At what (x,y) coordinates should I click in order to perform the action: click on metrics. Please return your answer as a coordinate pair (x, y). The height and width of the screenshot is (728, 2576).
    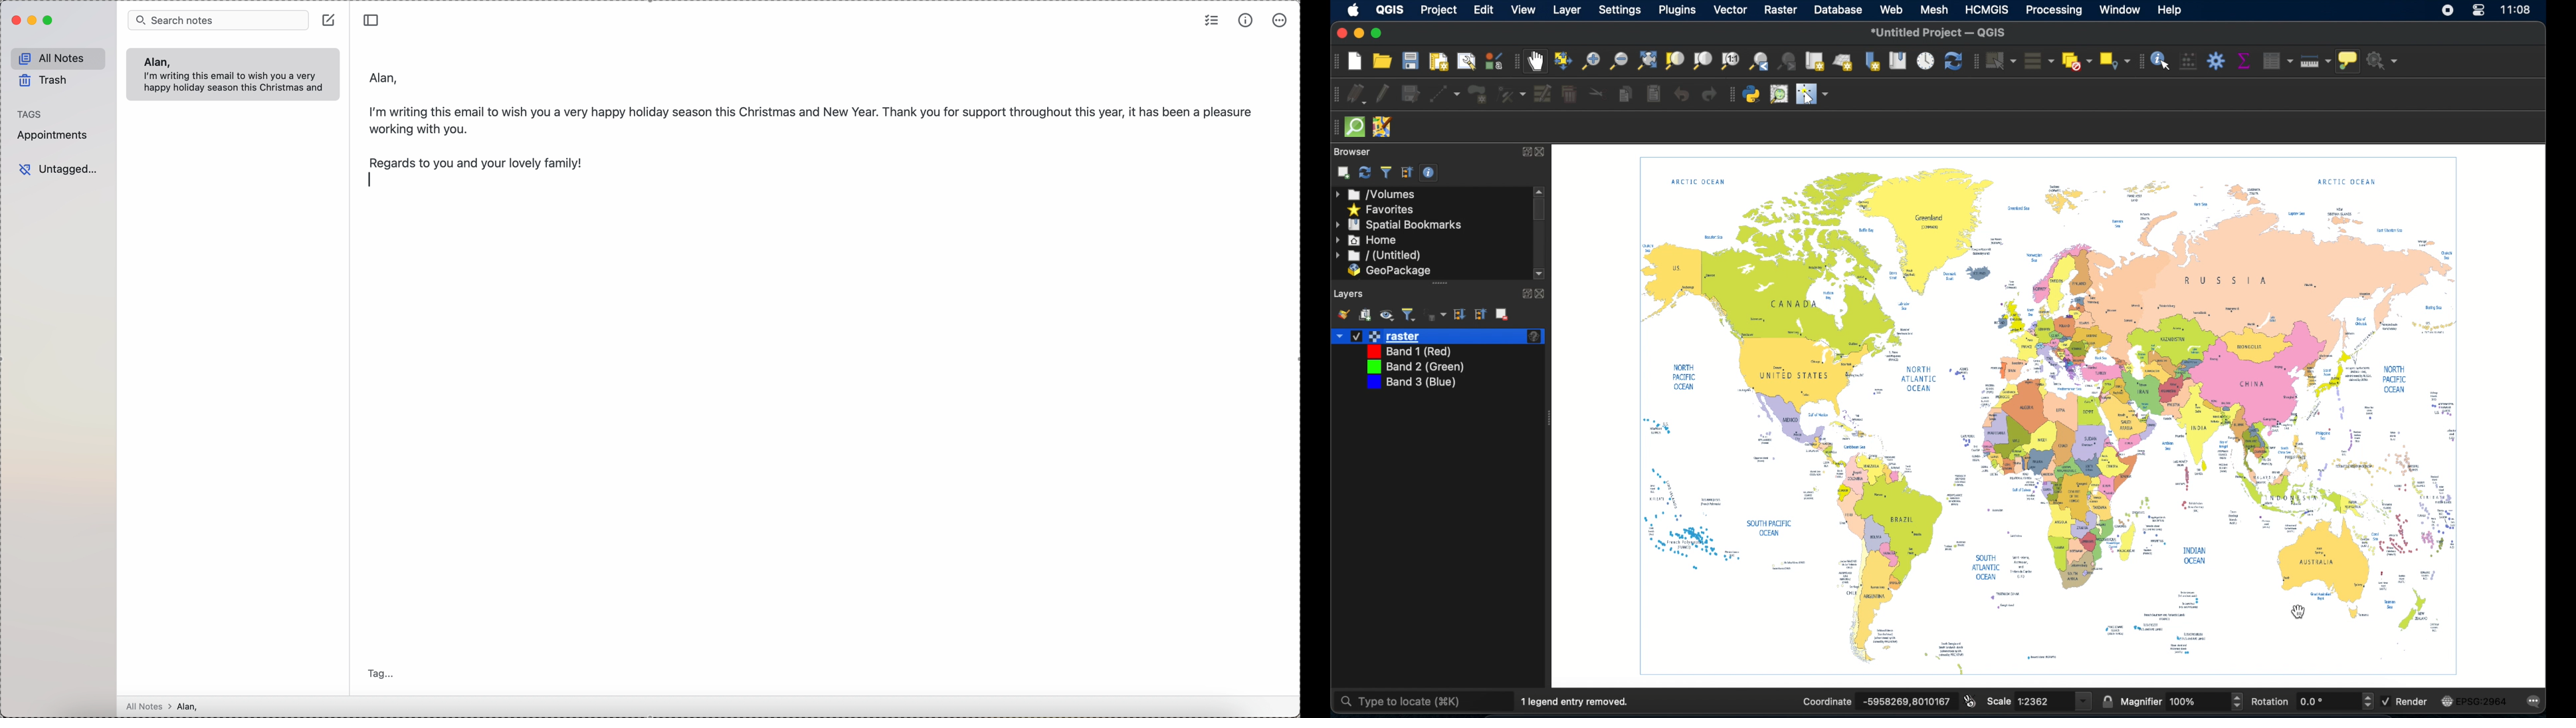
    Looking at the image, I should click on (1246, 21).